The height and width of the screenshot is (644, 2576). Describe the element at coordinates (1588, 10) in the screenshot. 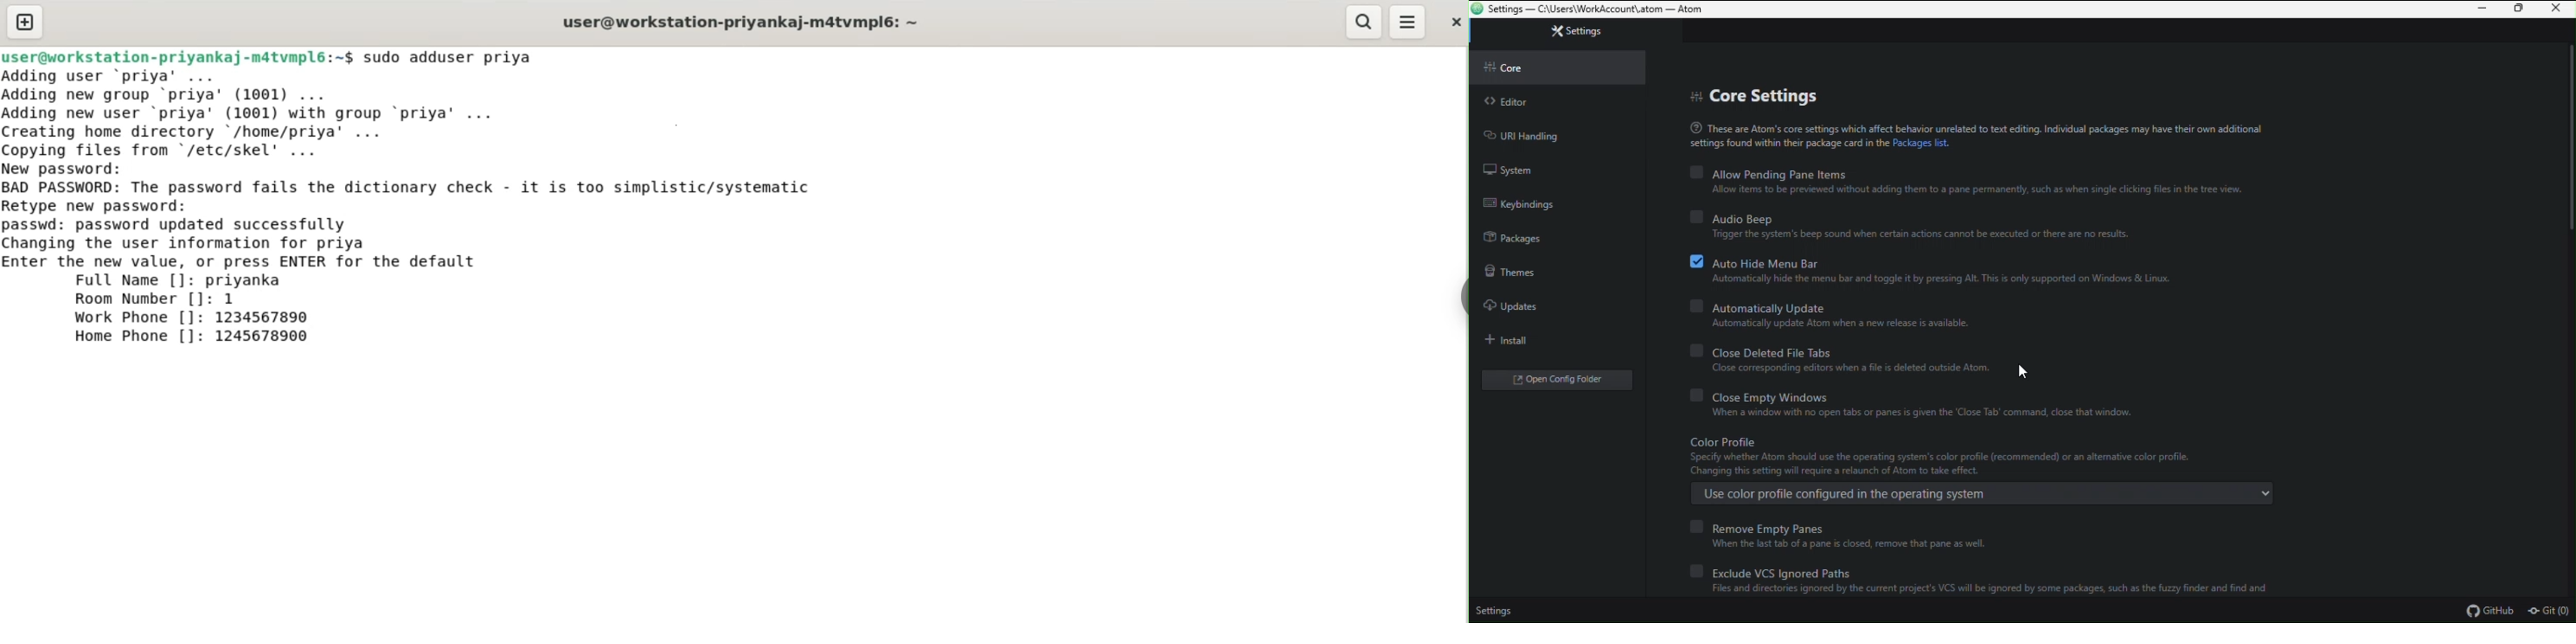

I see `Settings — C:\Users\WorkAccount\.atom — Atom` at that location.